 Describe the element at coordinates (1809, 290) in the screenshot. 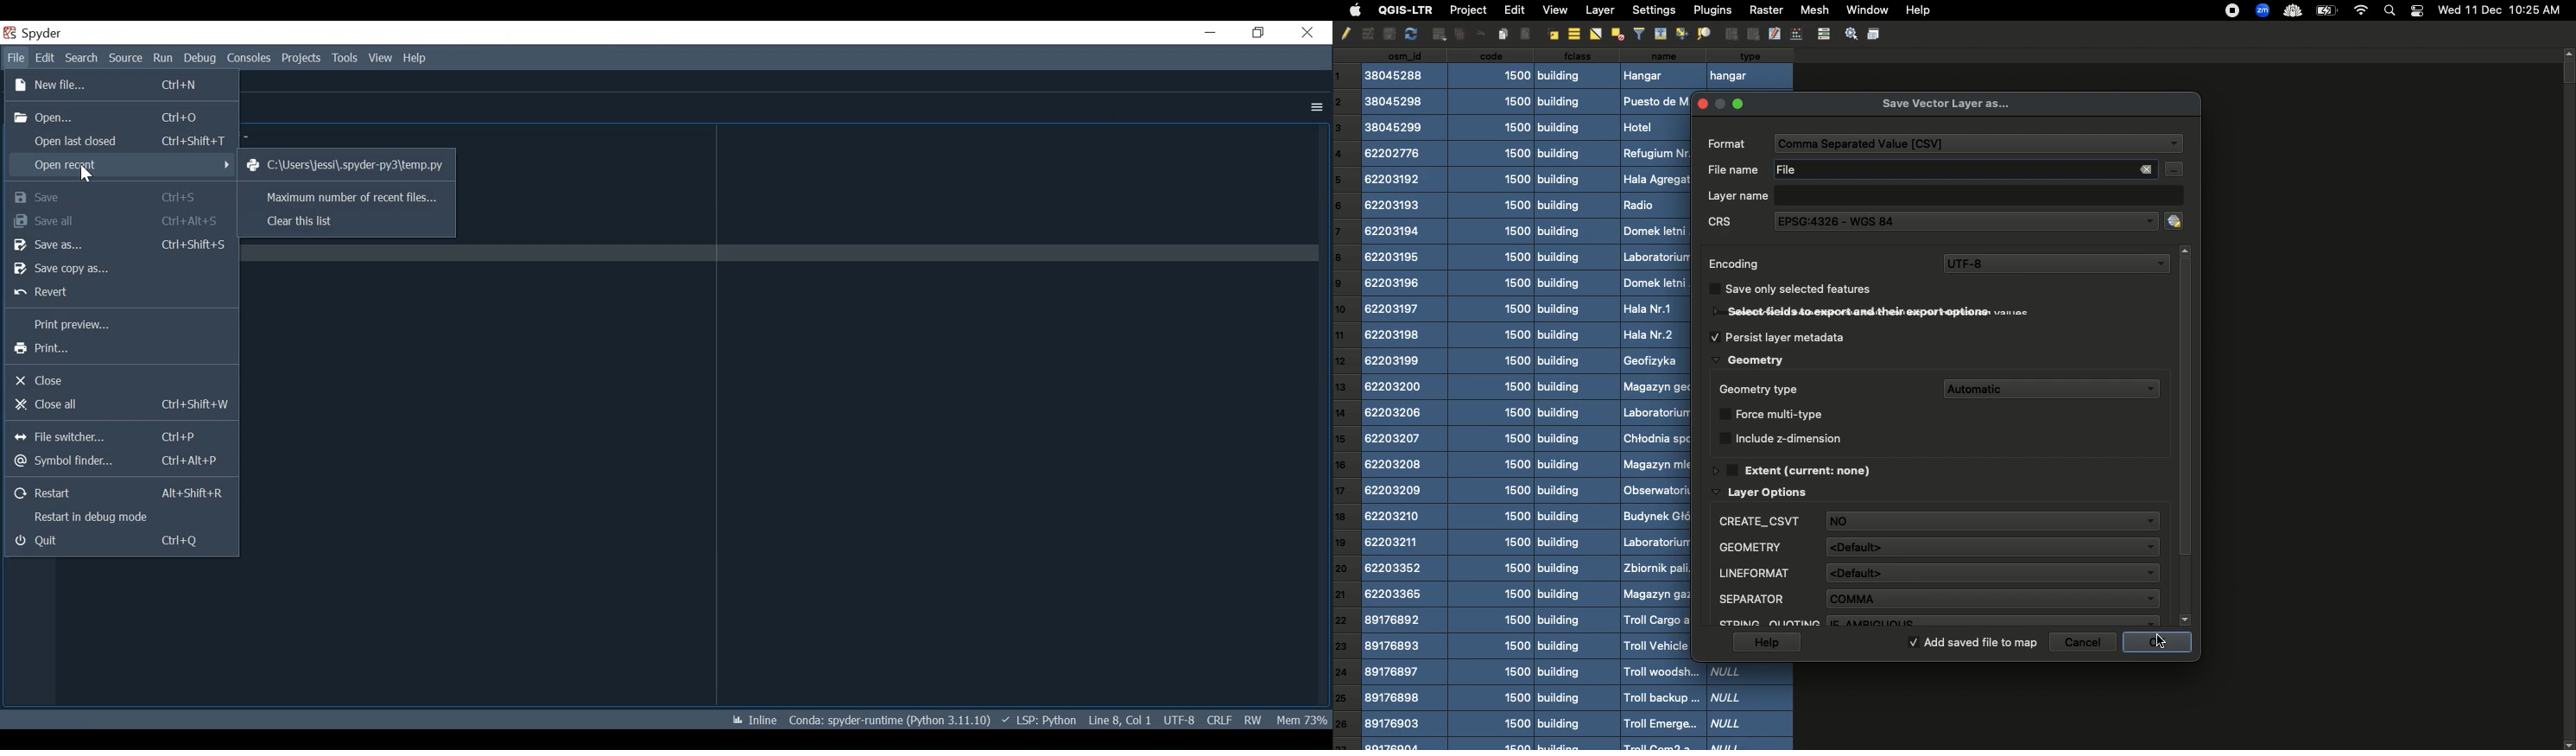

I see `Save only selected features` at that location.